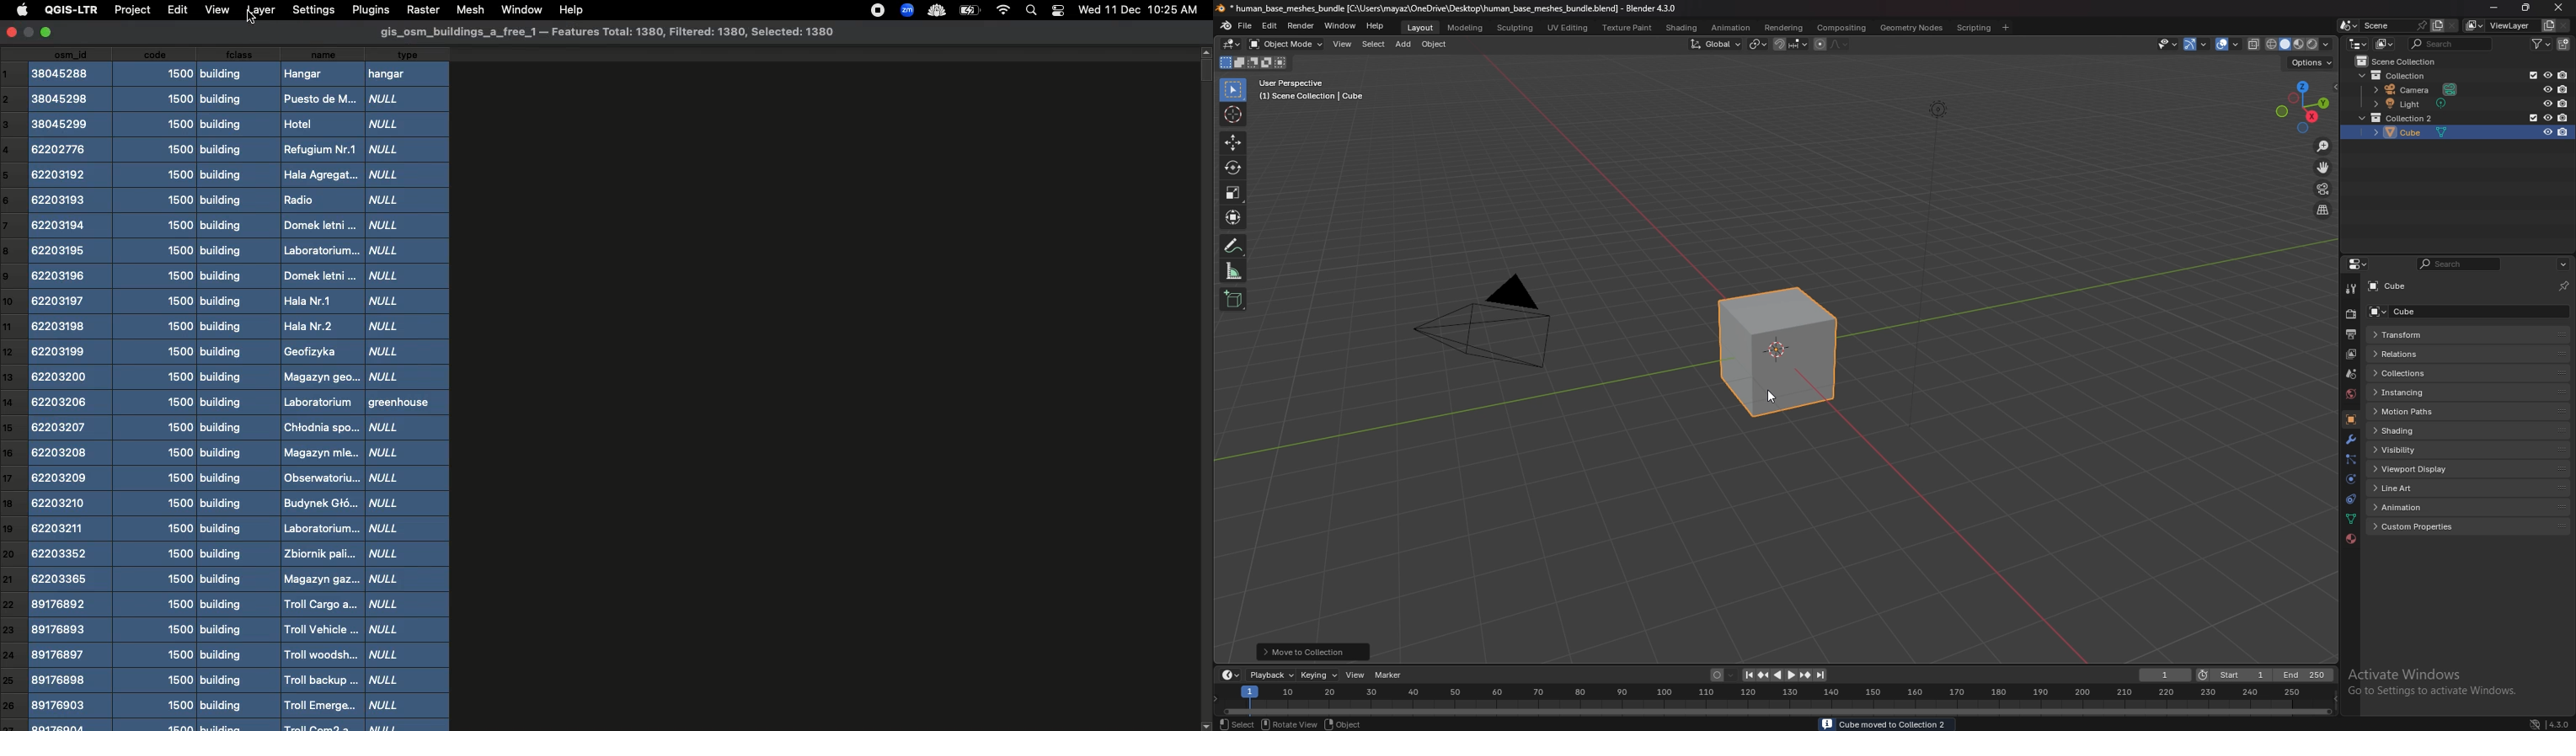  Describe the element at coordinates (1321, 675) in the screenshot. I see `keying` at that location.